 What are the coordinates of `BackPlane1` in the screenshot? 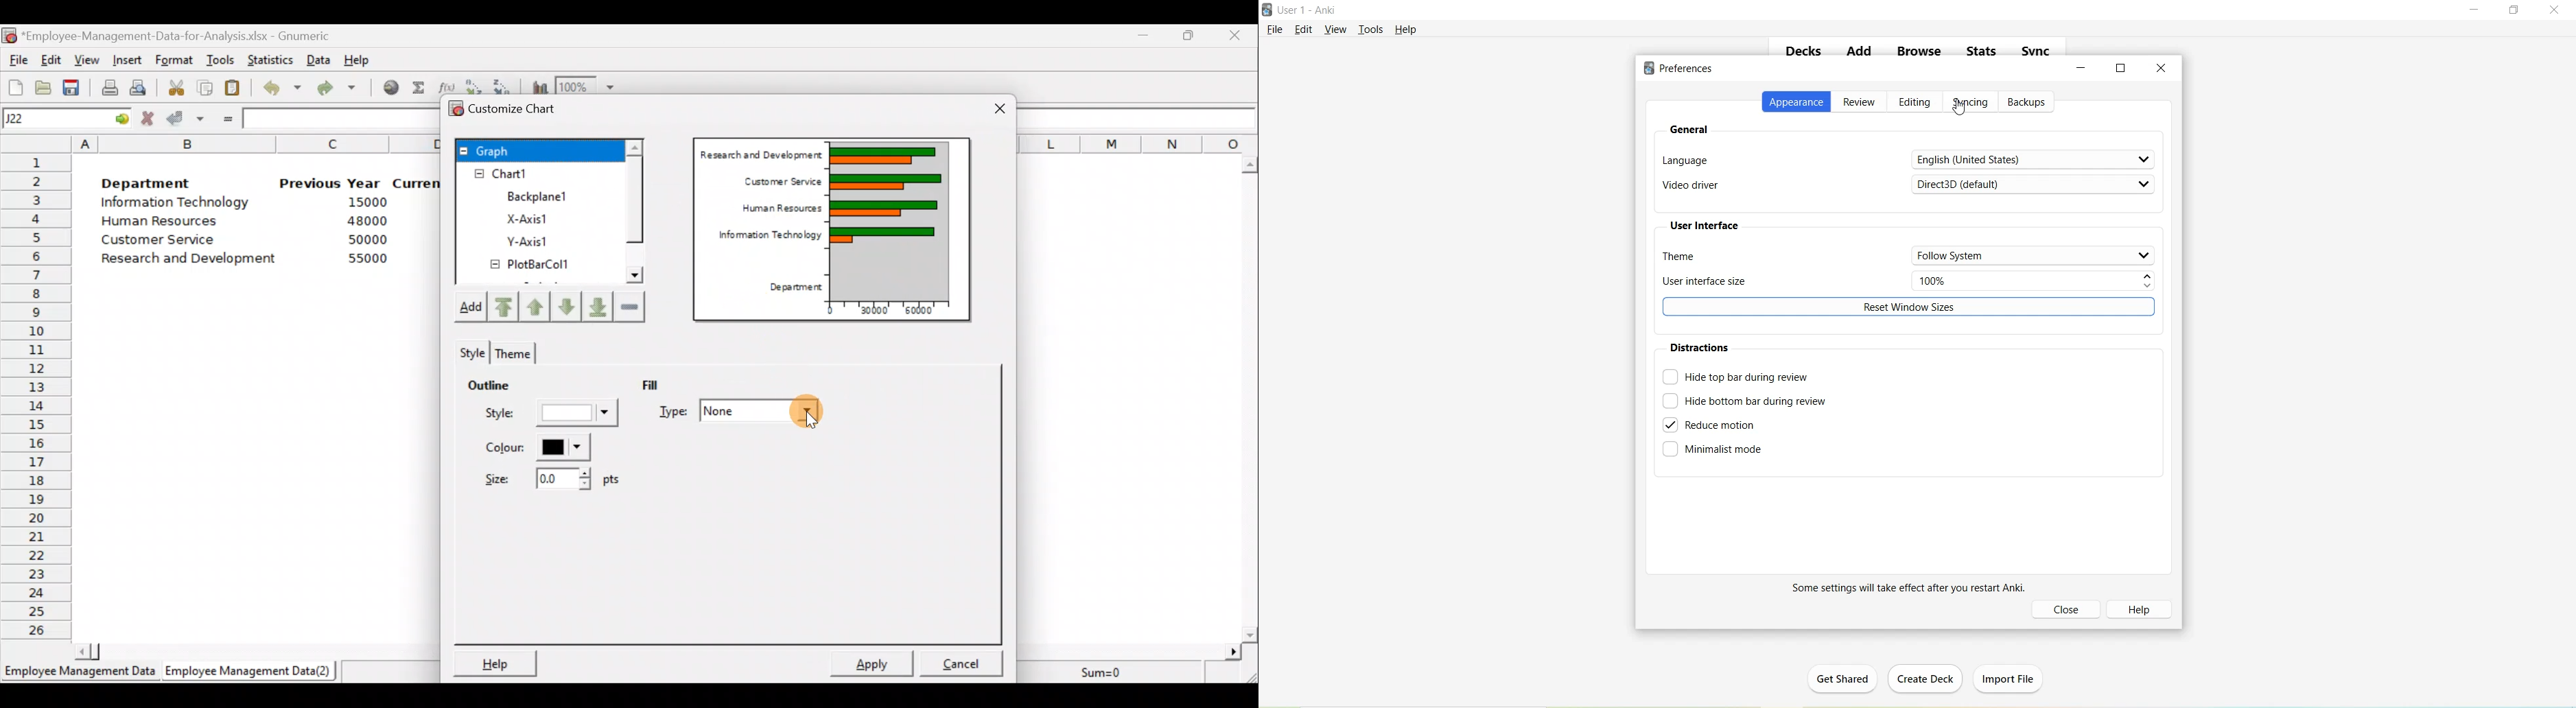 It's located at (546, 195).